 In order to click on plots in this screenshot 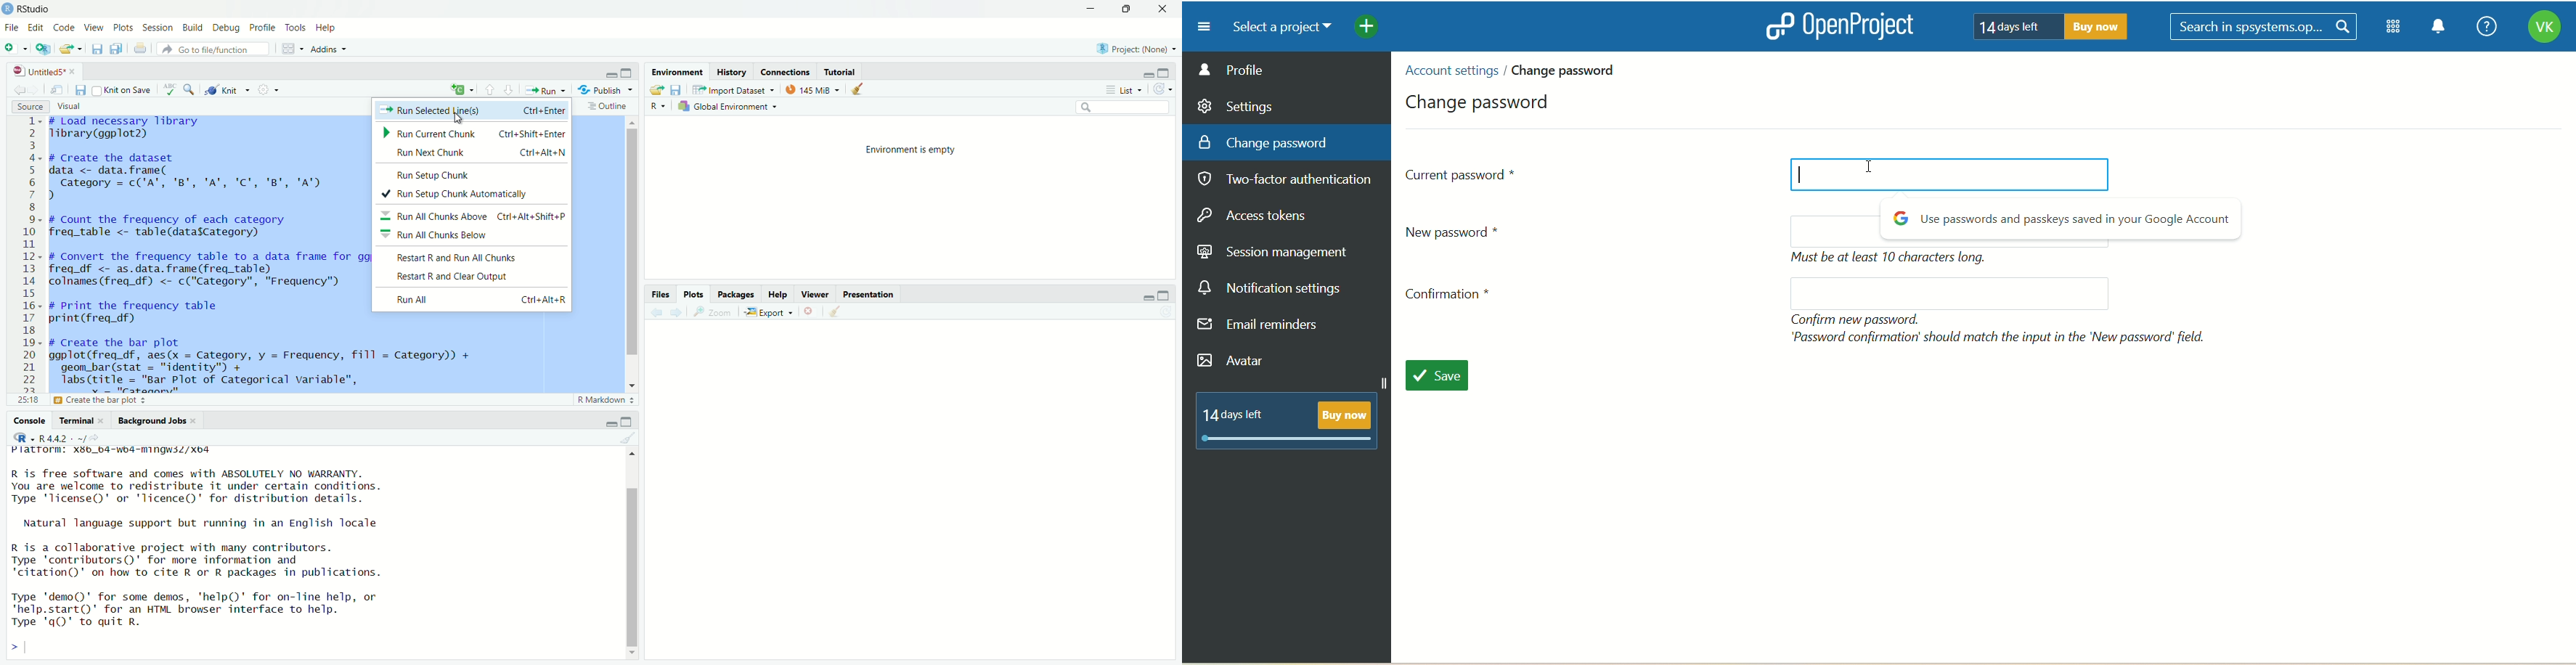, I will do `click(123, 28)`.